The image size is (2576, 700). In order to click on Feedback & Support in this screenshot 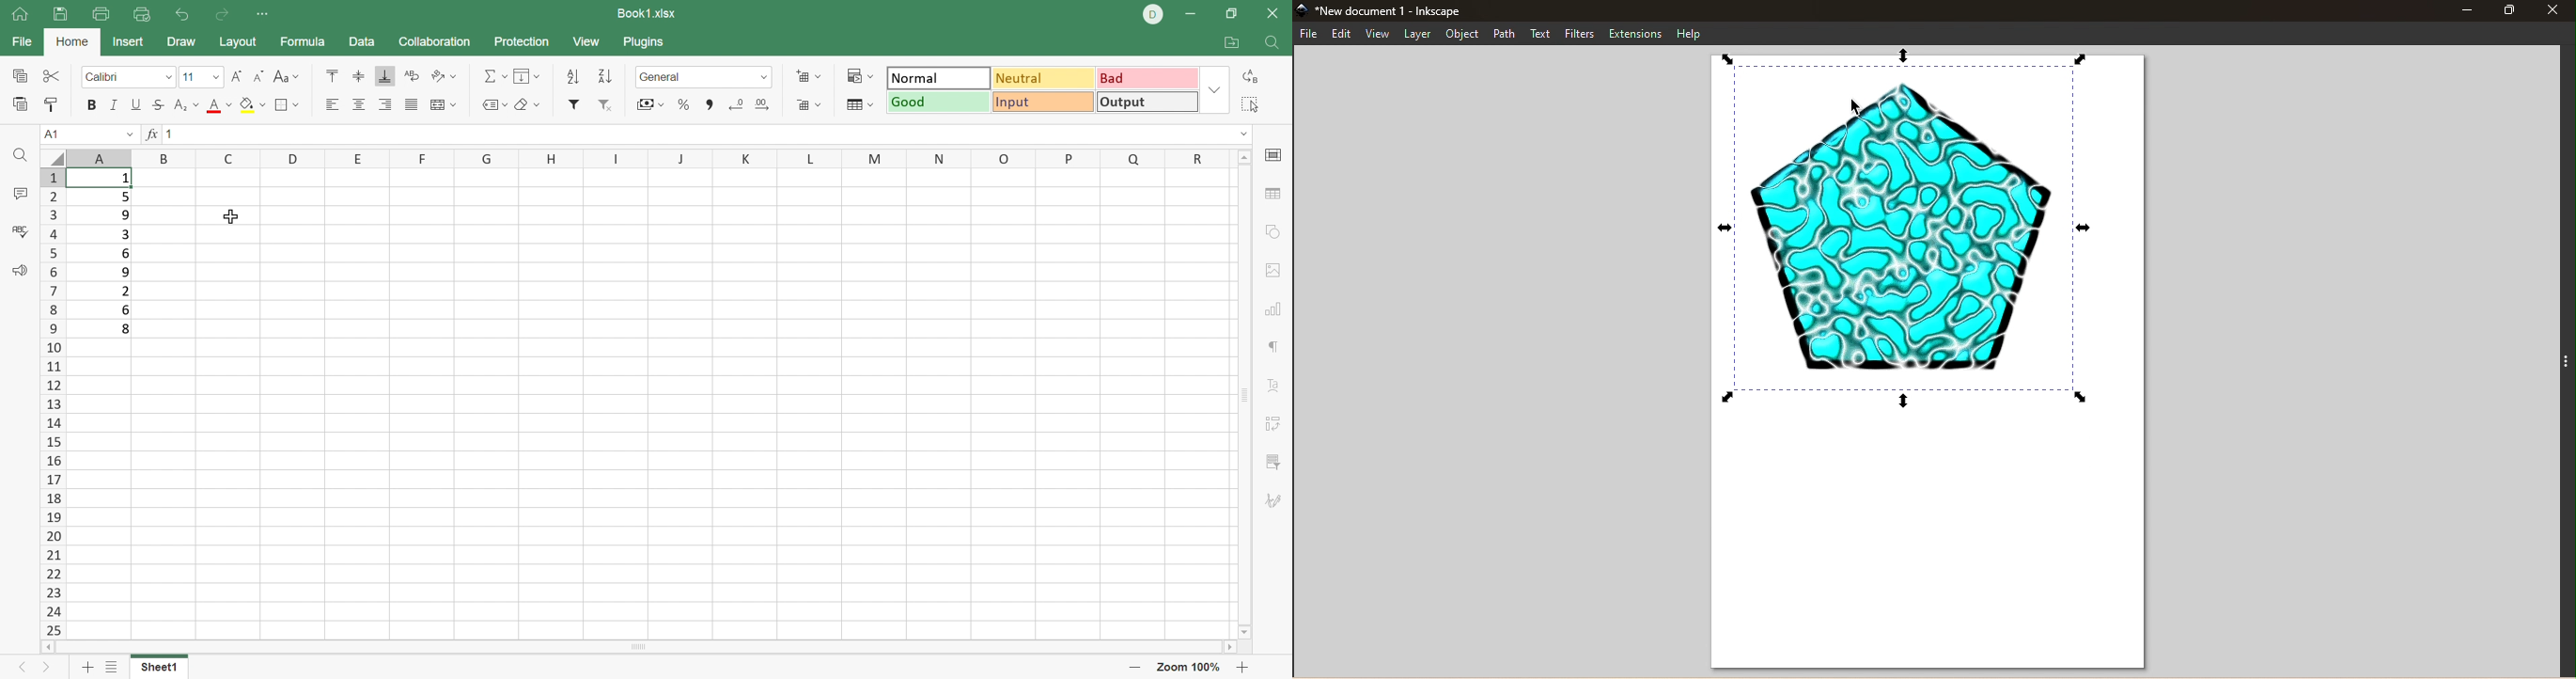, I will do `click(20, 270)`.